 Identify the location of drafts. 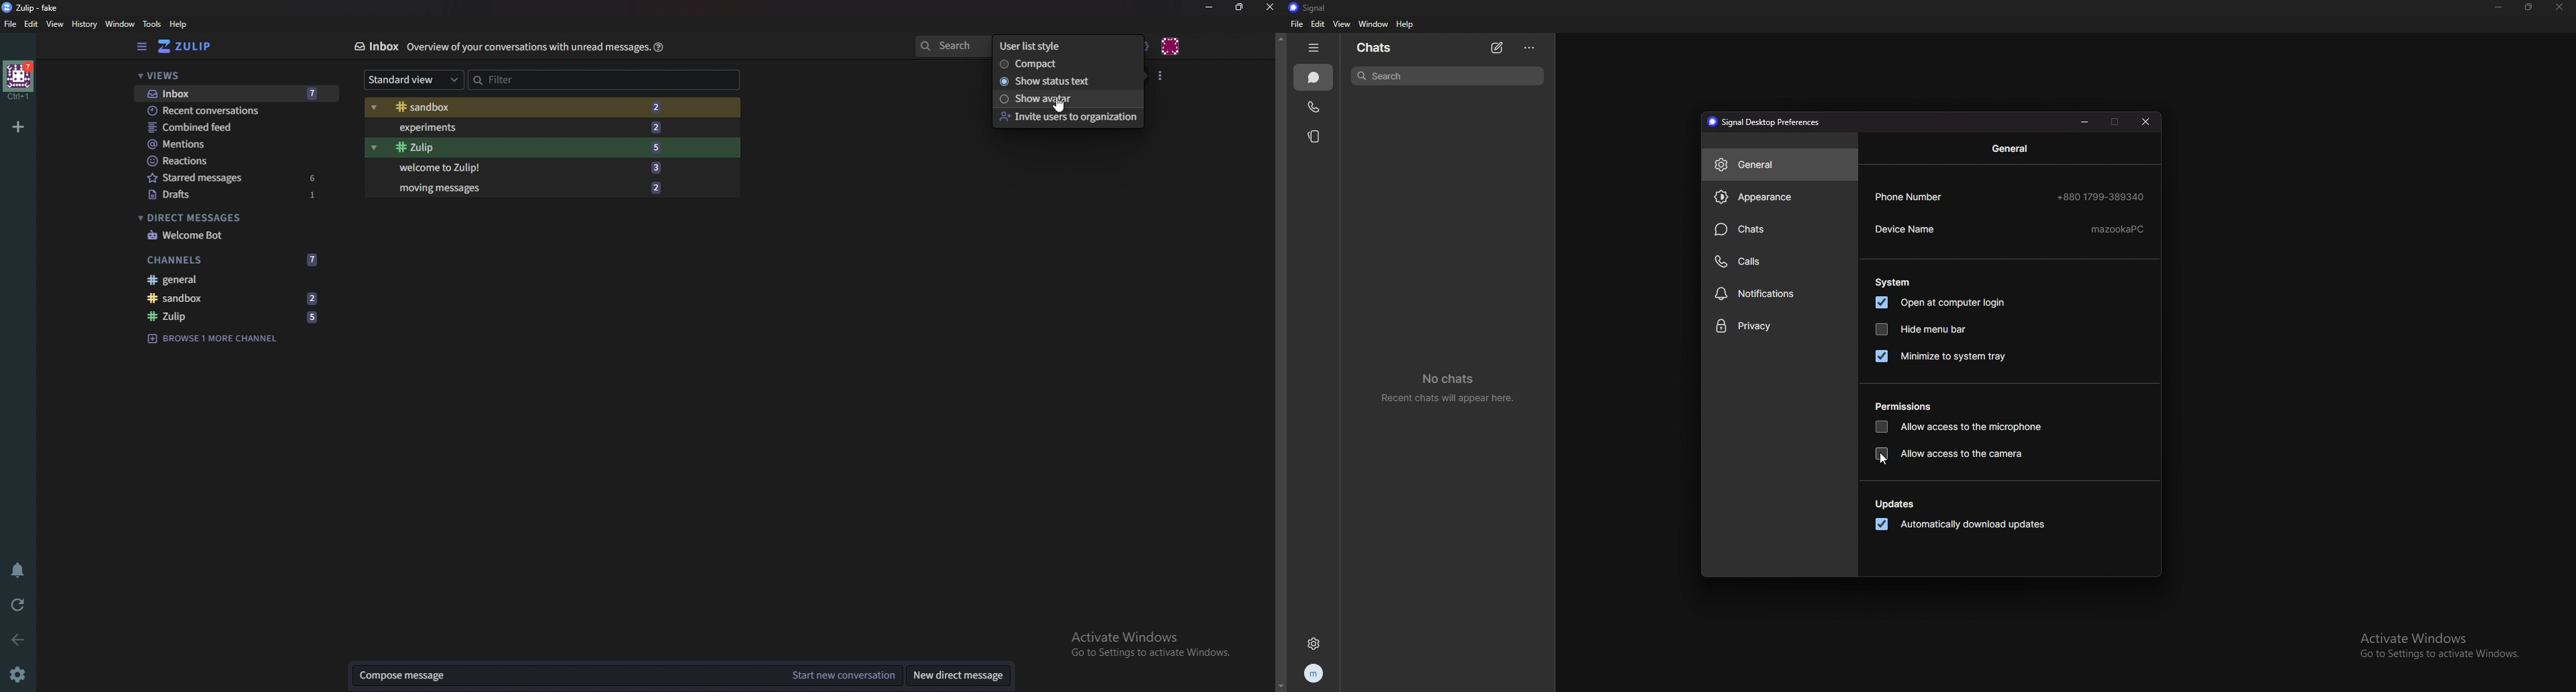
(234, 195).